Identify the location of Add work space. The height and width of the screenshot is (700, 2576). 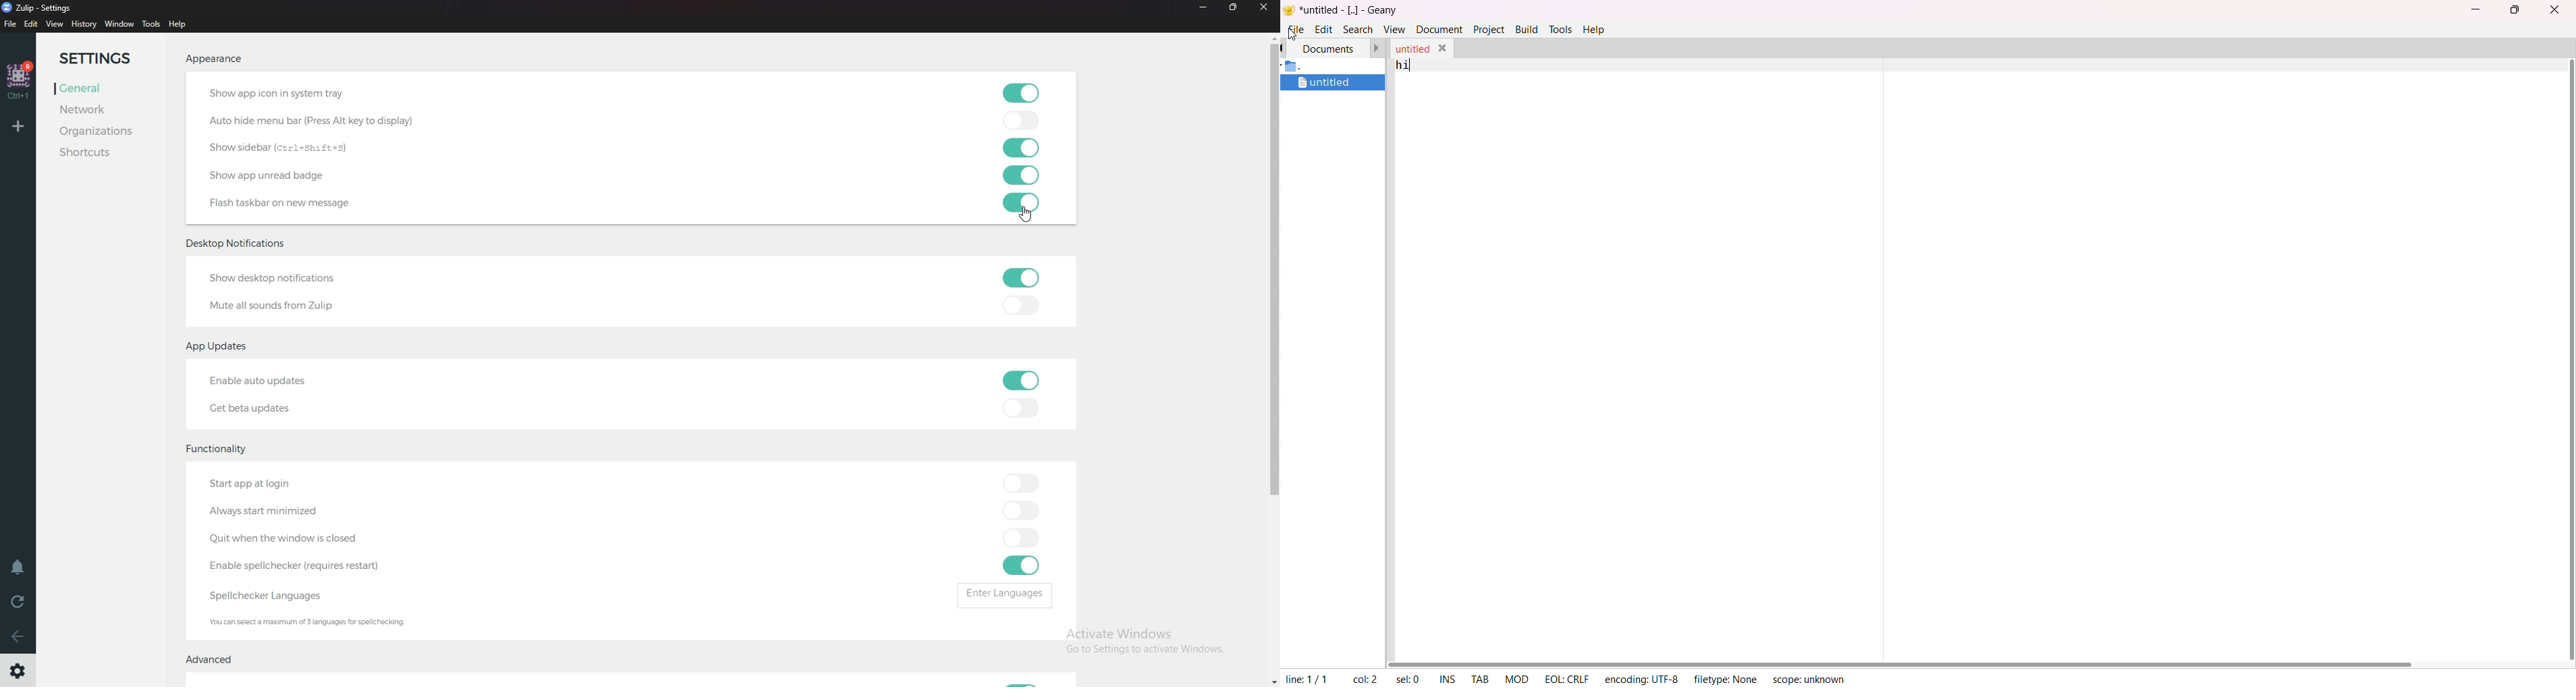
(19, 125).